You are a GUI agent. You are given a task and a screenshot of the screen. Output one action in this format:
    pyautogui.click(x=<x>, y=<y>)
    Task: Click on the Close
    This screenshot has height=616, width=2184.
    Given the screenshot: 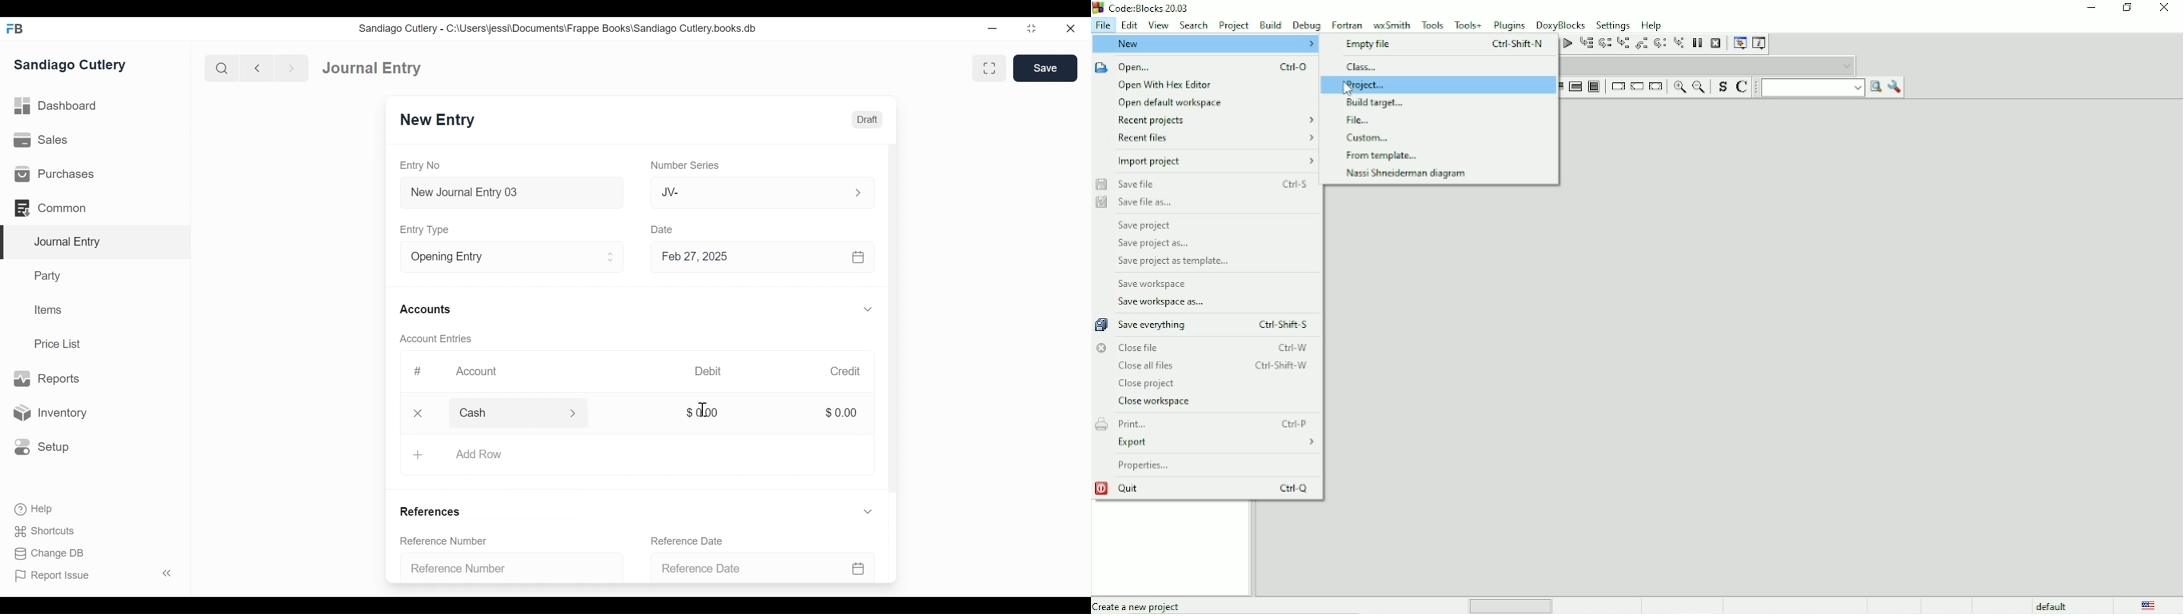 What is the action you would take?
    pyautogui.click(x=420, y=413)
    